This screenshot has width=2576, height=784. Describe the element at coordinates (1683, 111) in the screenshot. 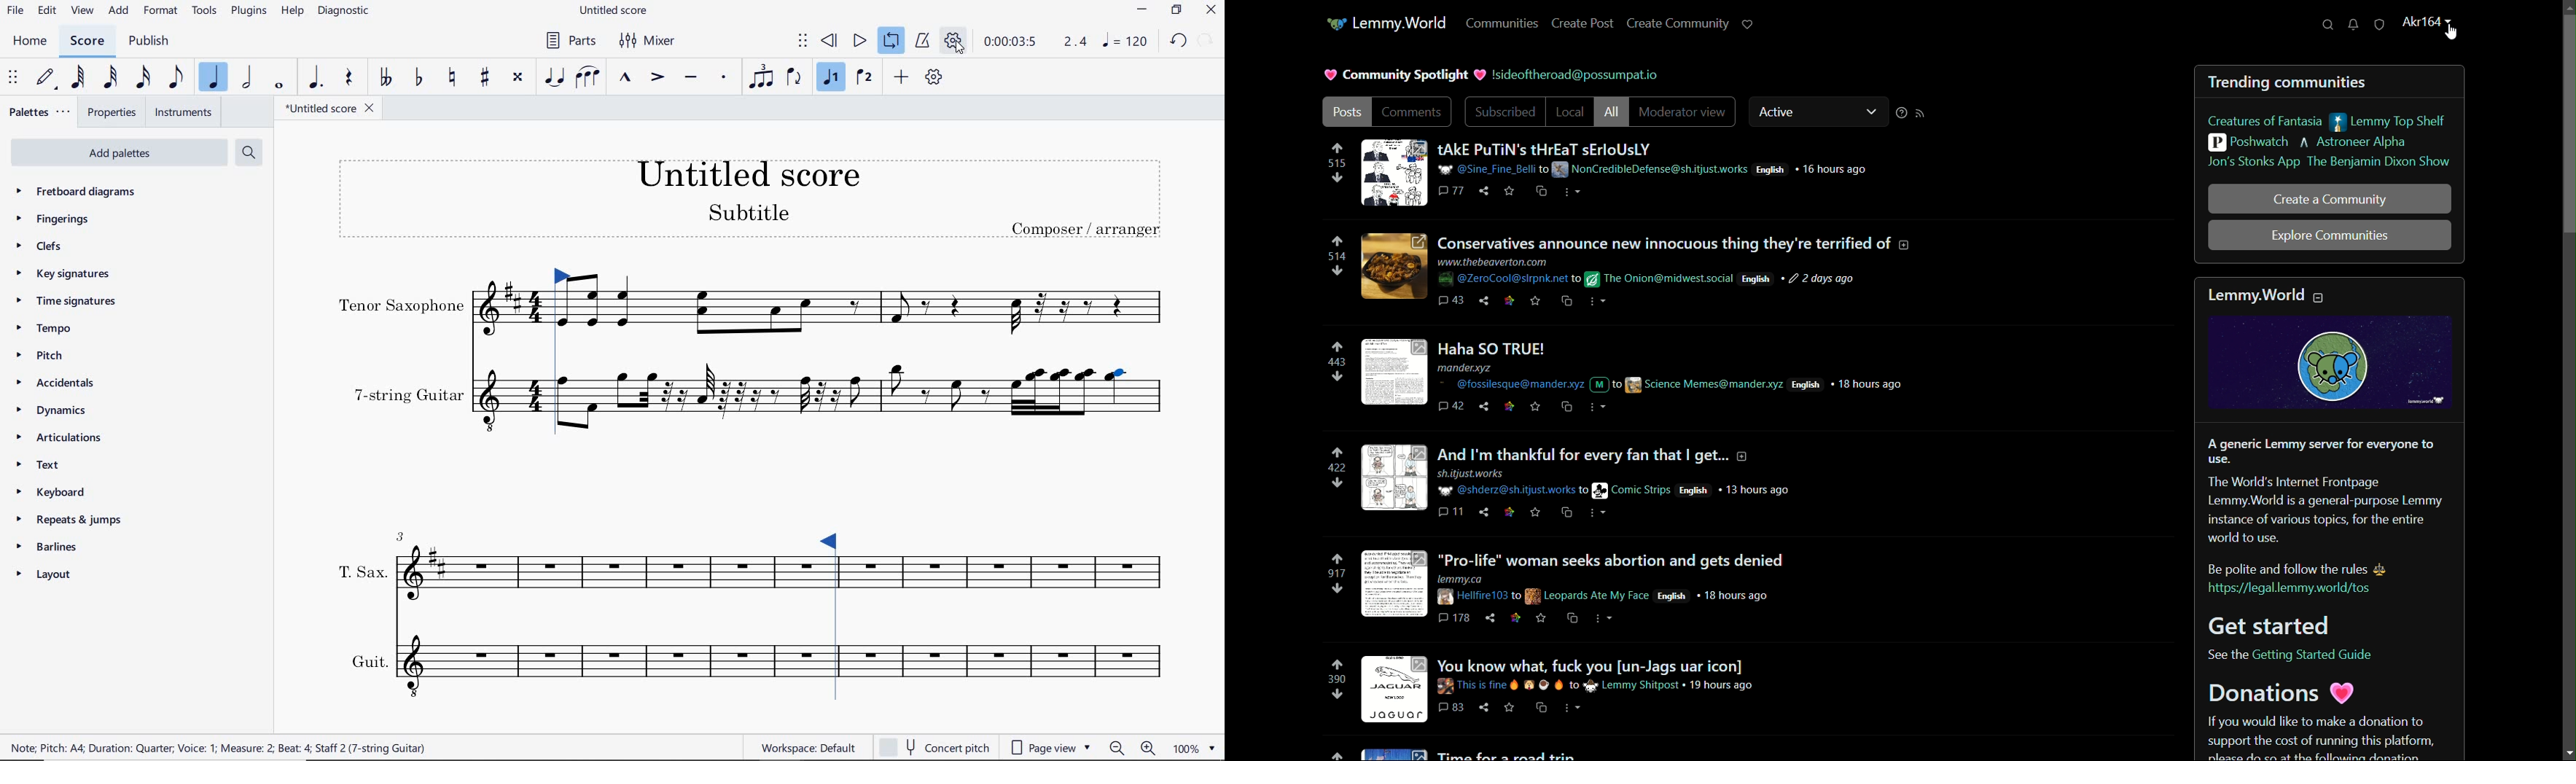

I see `moderator view` at that location.